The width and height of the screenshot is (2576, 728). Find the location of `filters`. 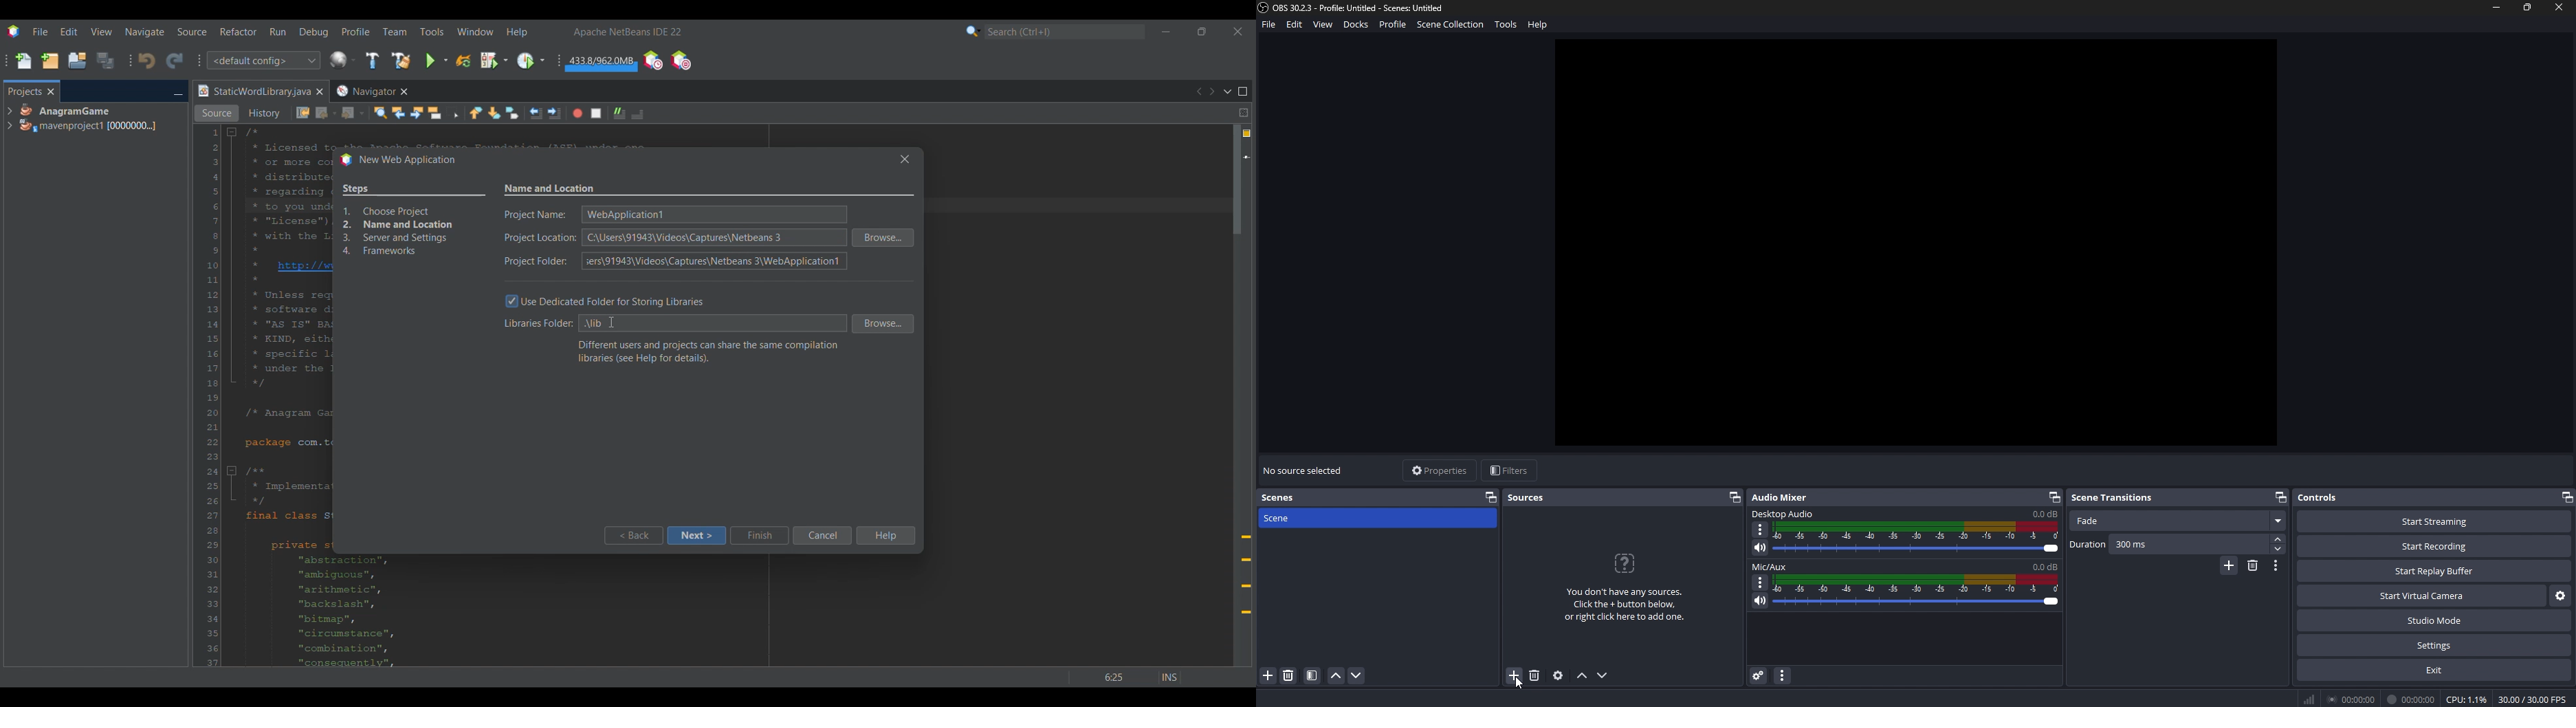

filters is located at coordinates (1511, 470).